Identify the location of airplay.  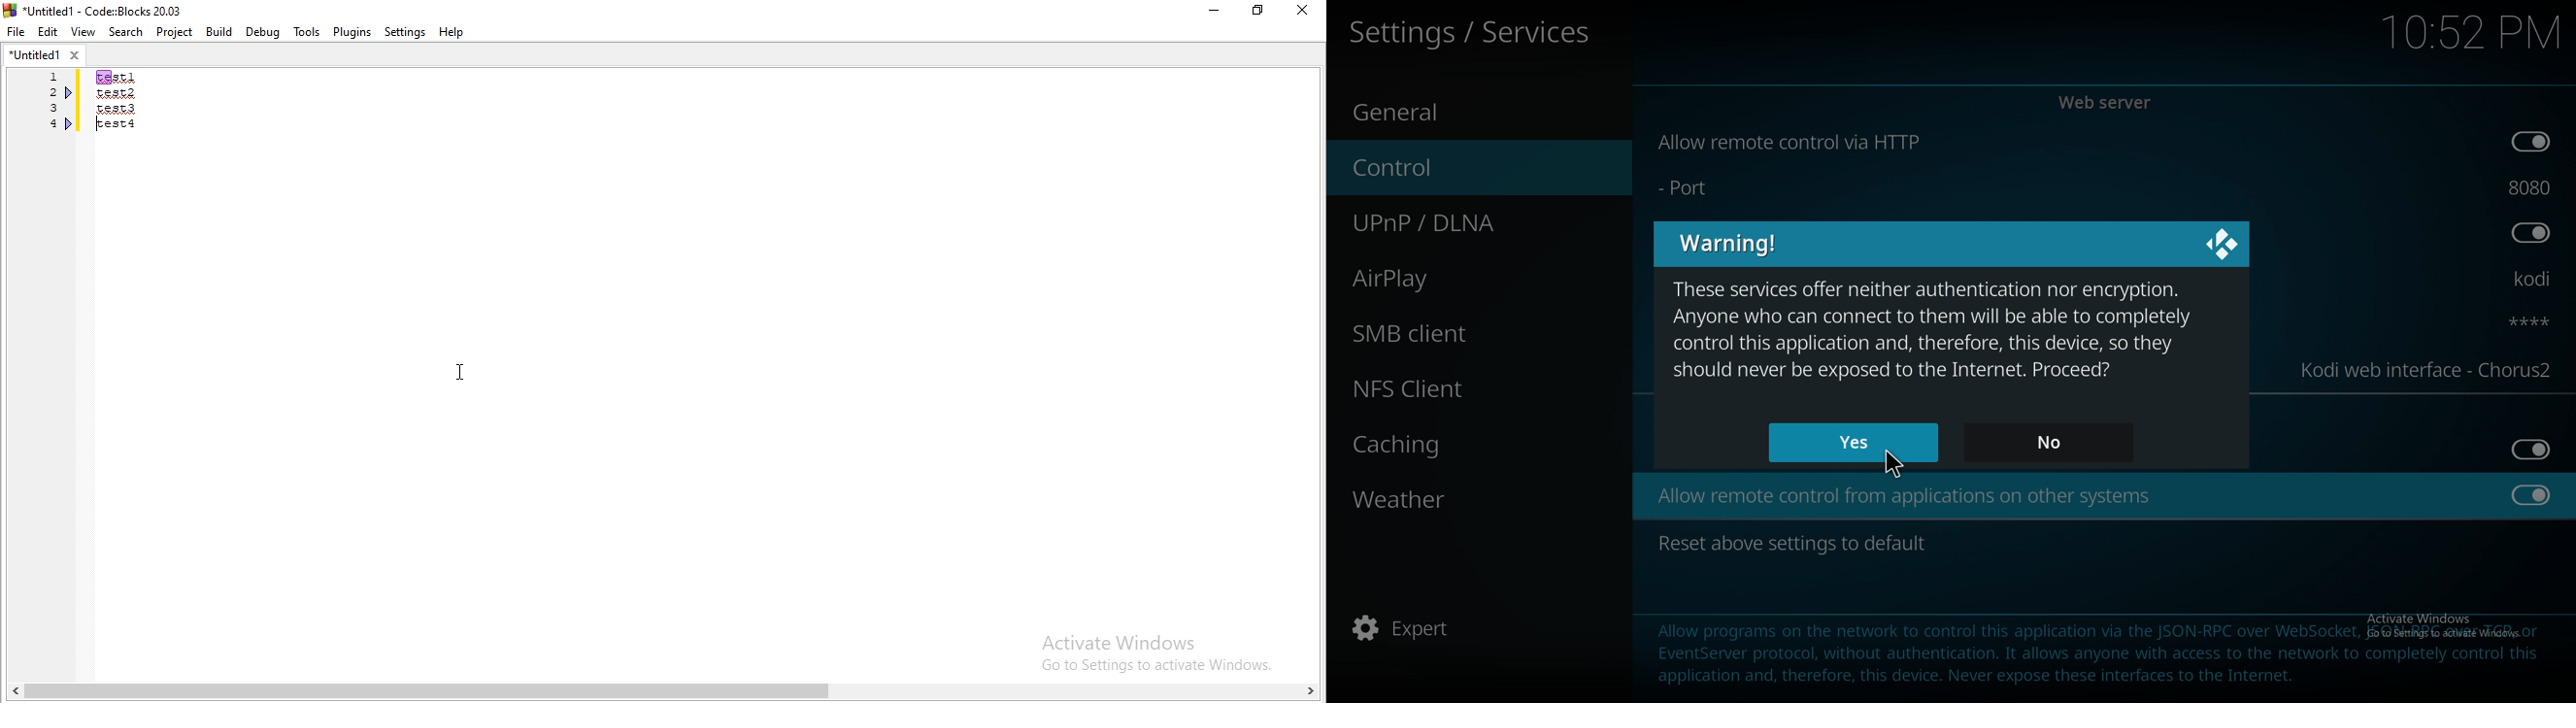
(1458, 276).